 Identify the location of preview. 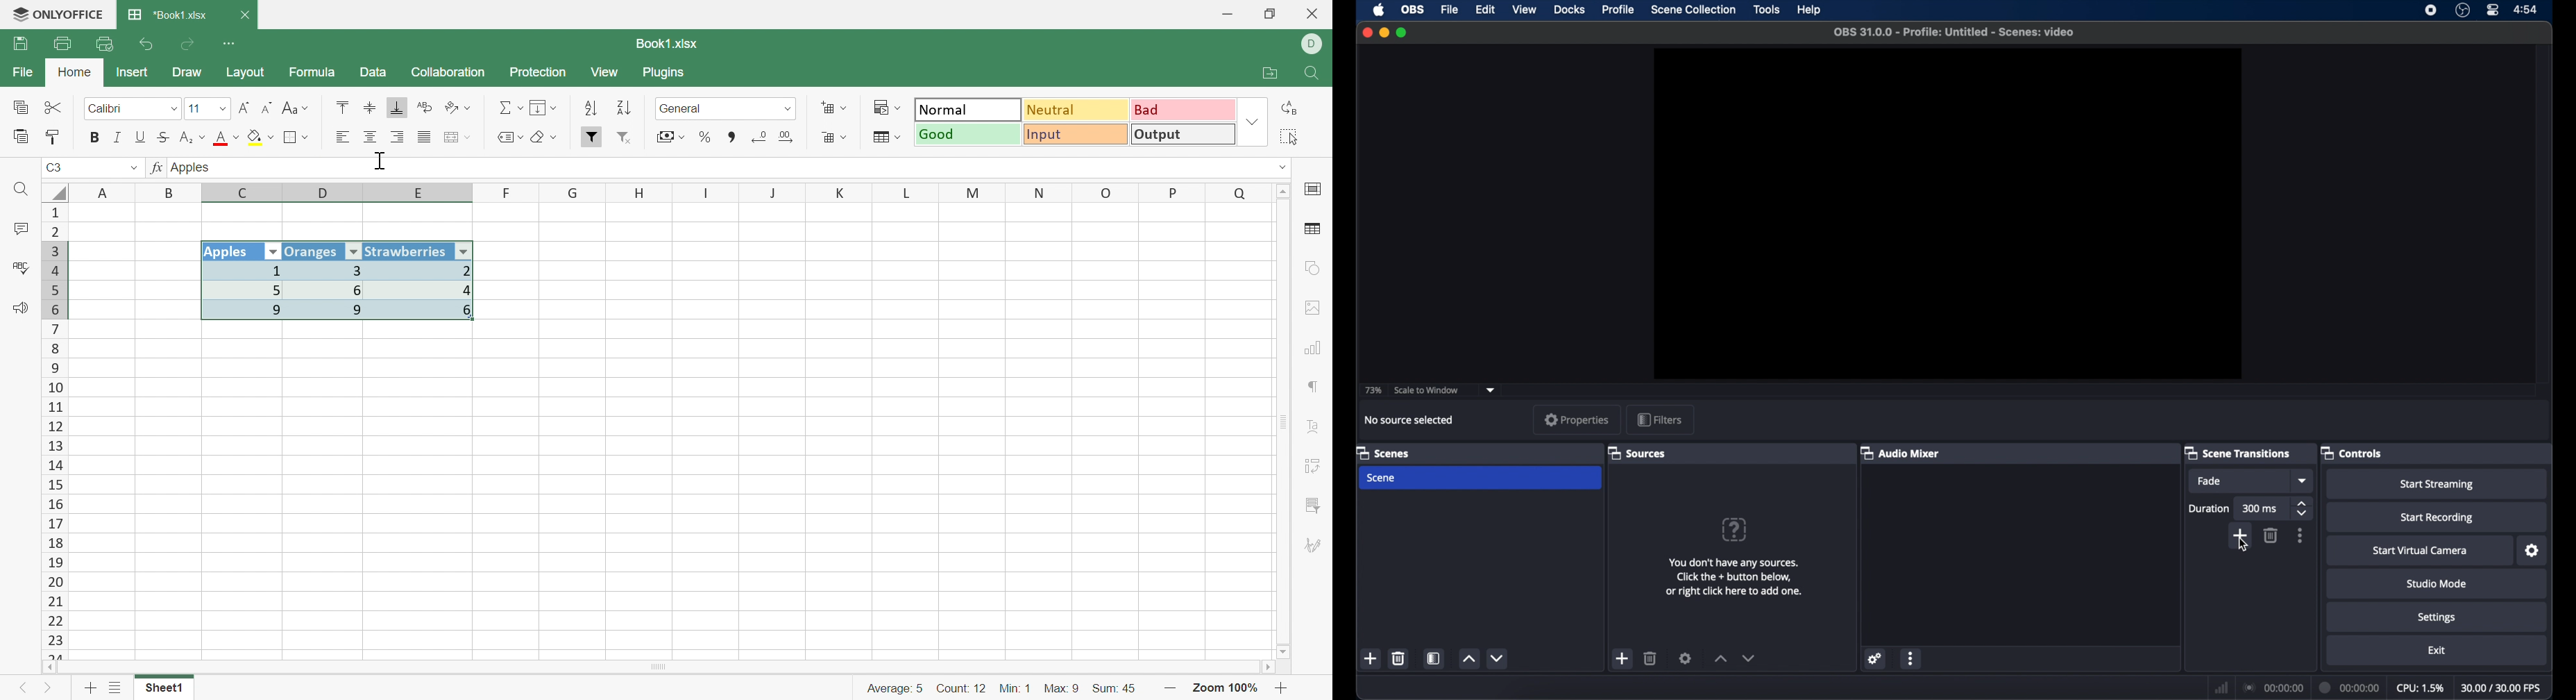
(1949, 213).